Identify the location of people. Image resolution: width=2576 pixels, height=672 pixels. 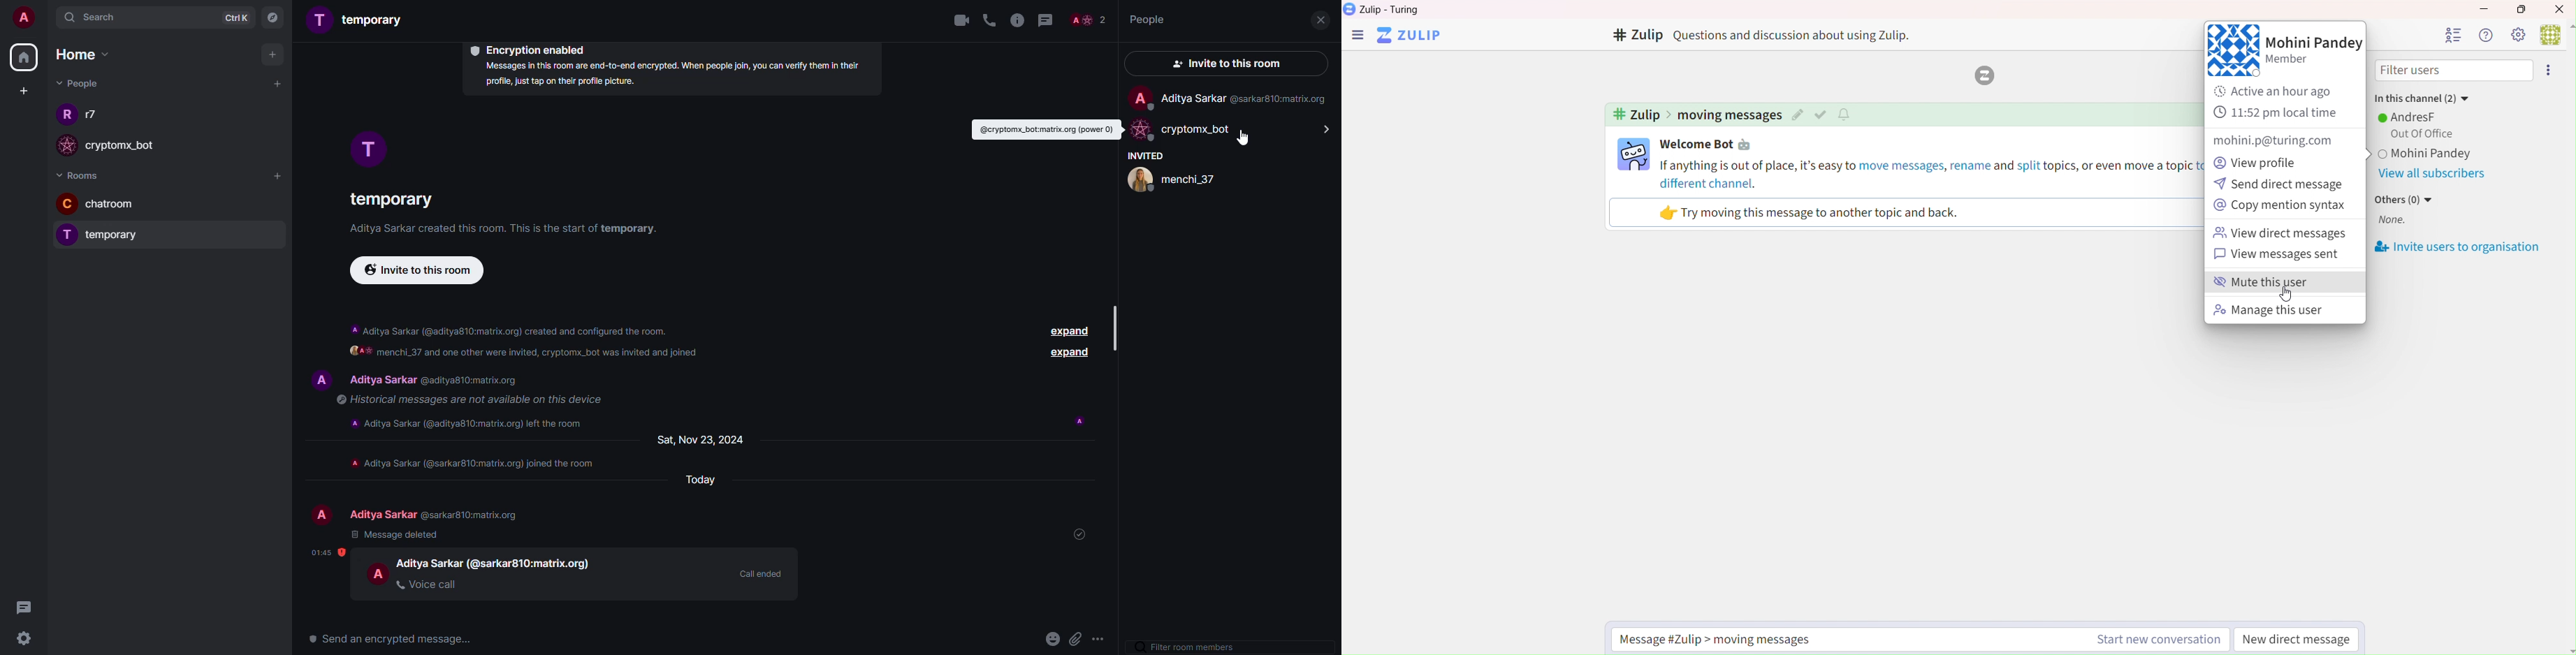
(77, 83).